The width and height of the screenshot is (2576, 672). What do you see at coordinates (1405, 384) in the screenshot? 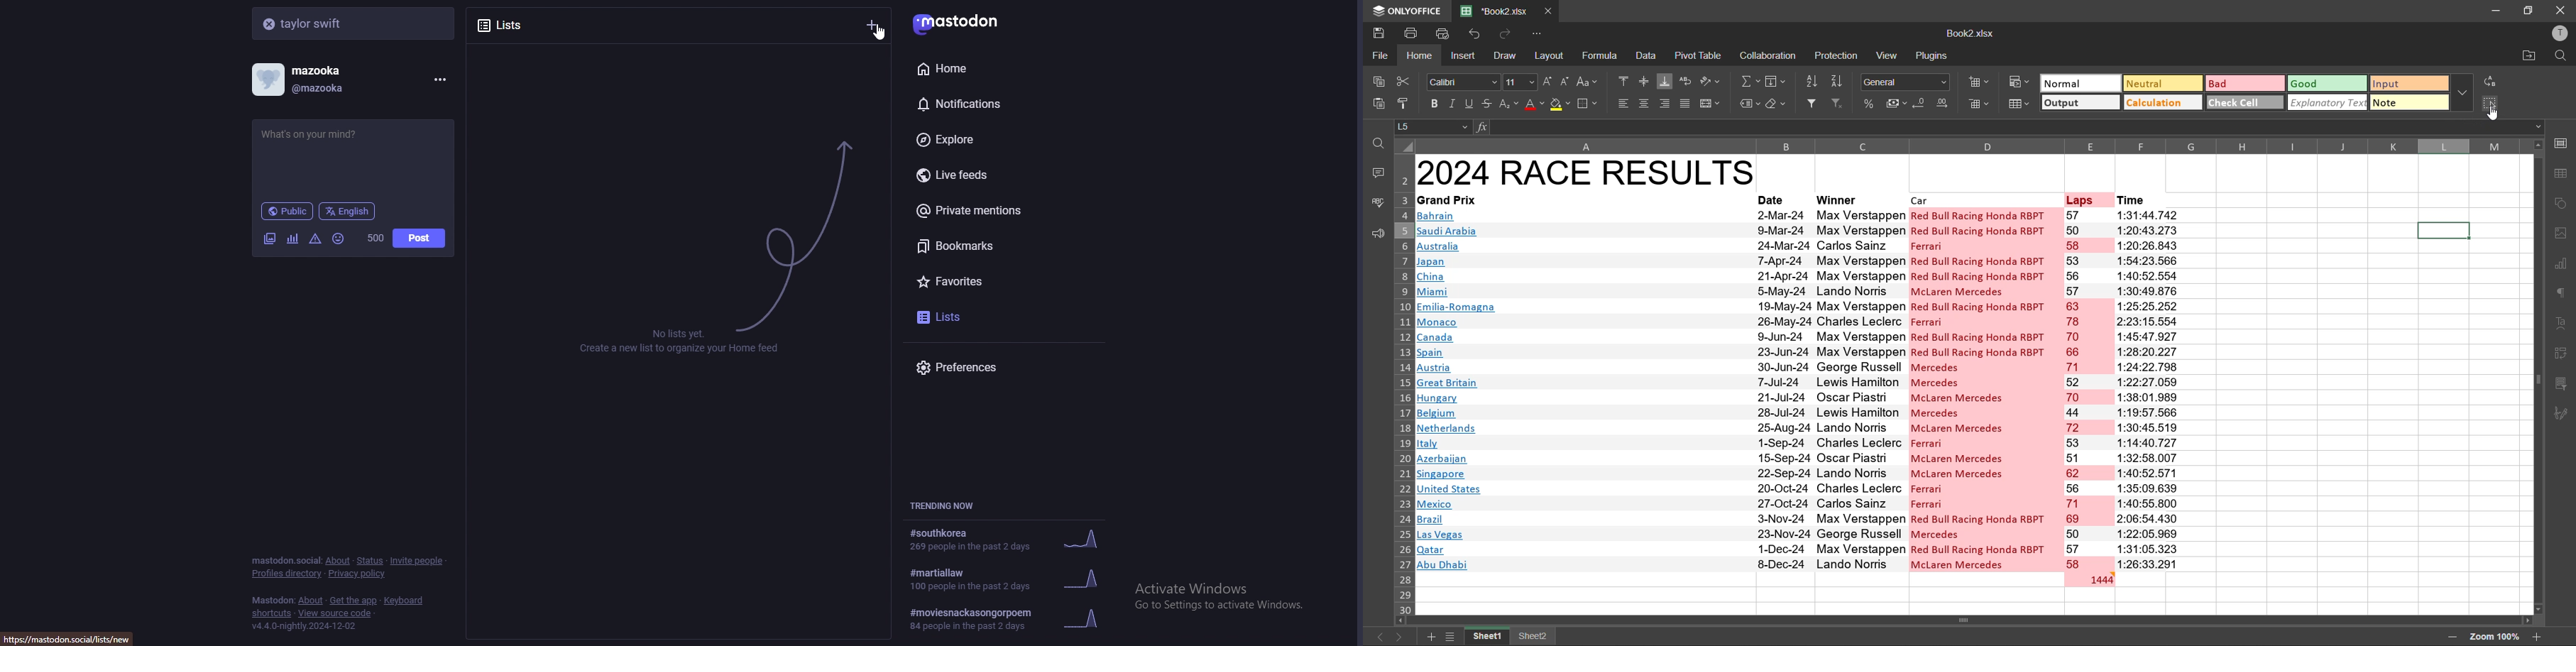
I see `row numberss` at bounding box center [1405, 384].